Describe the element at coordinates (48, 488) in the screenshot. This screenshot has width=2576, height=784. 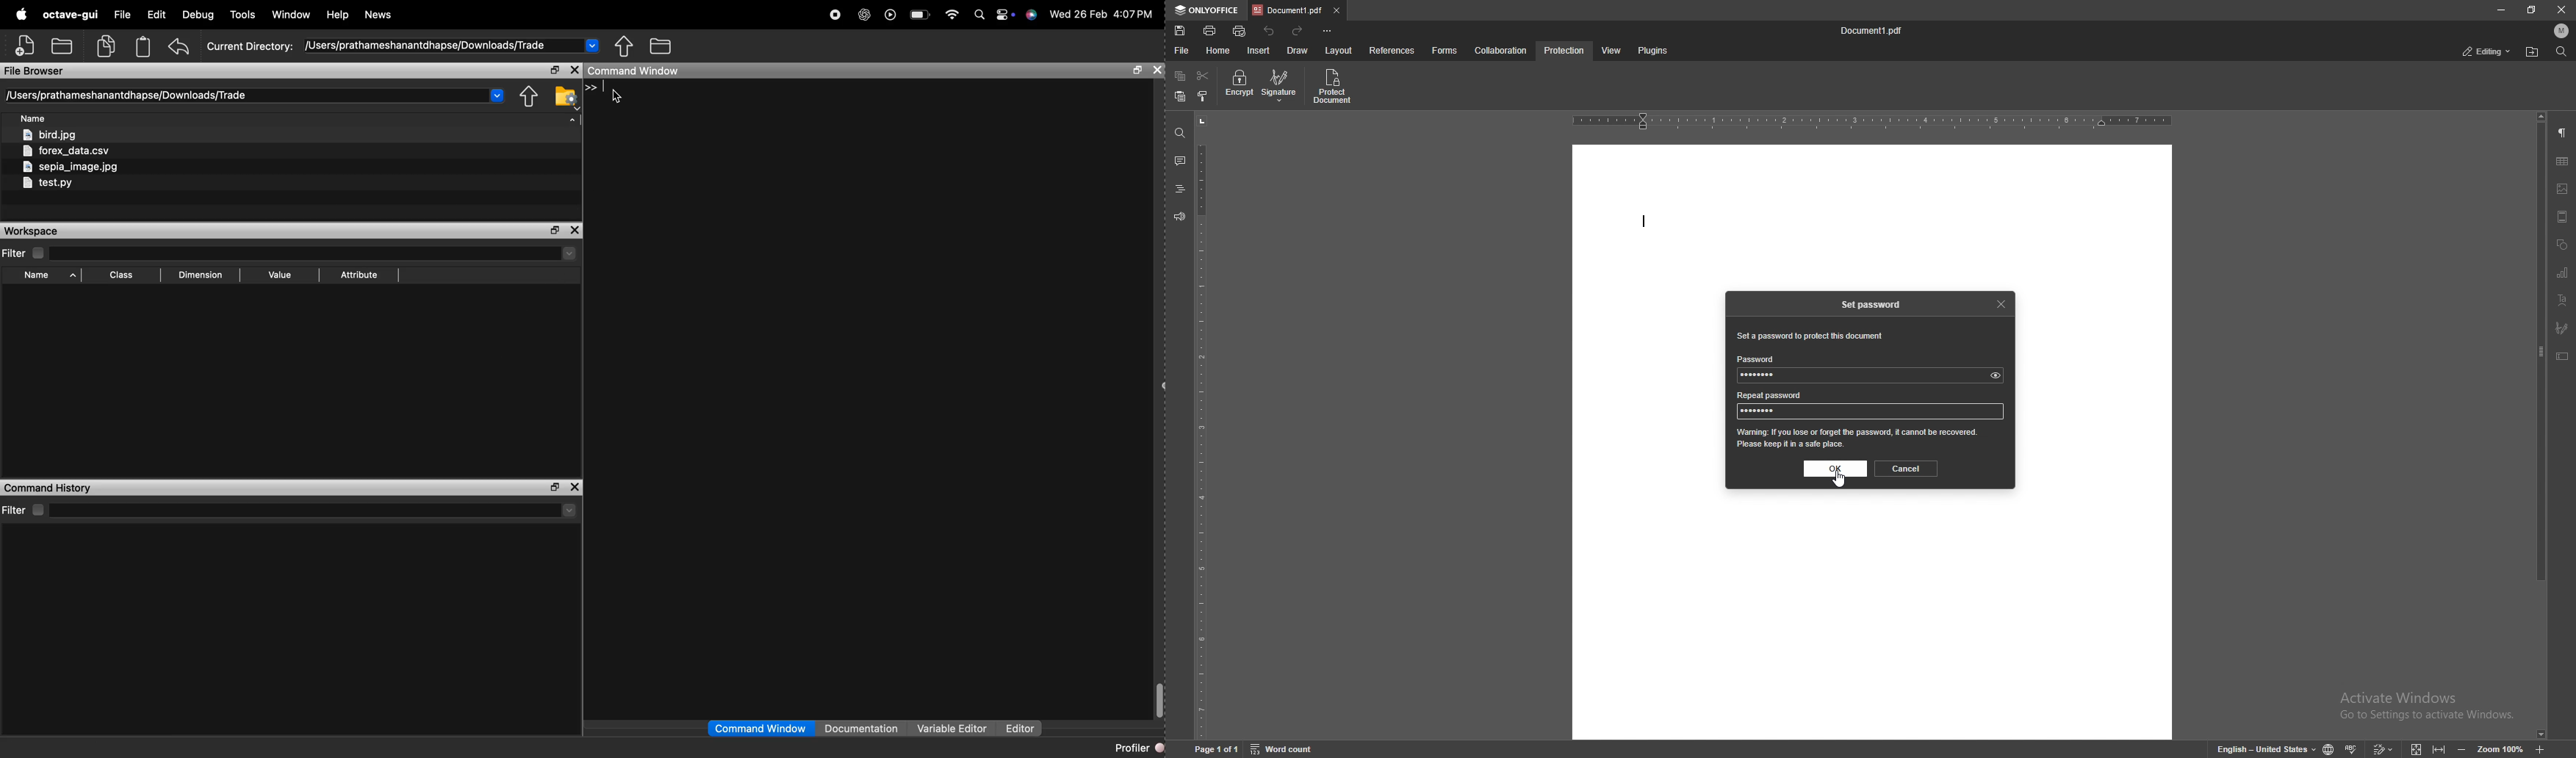
I see `Command History` at that location.